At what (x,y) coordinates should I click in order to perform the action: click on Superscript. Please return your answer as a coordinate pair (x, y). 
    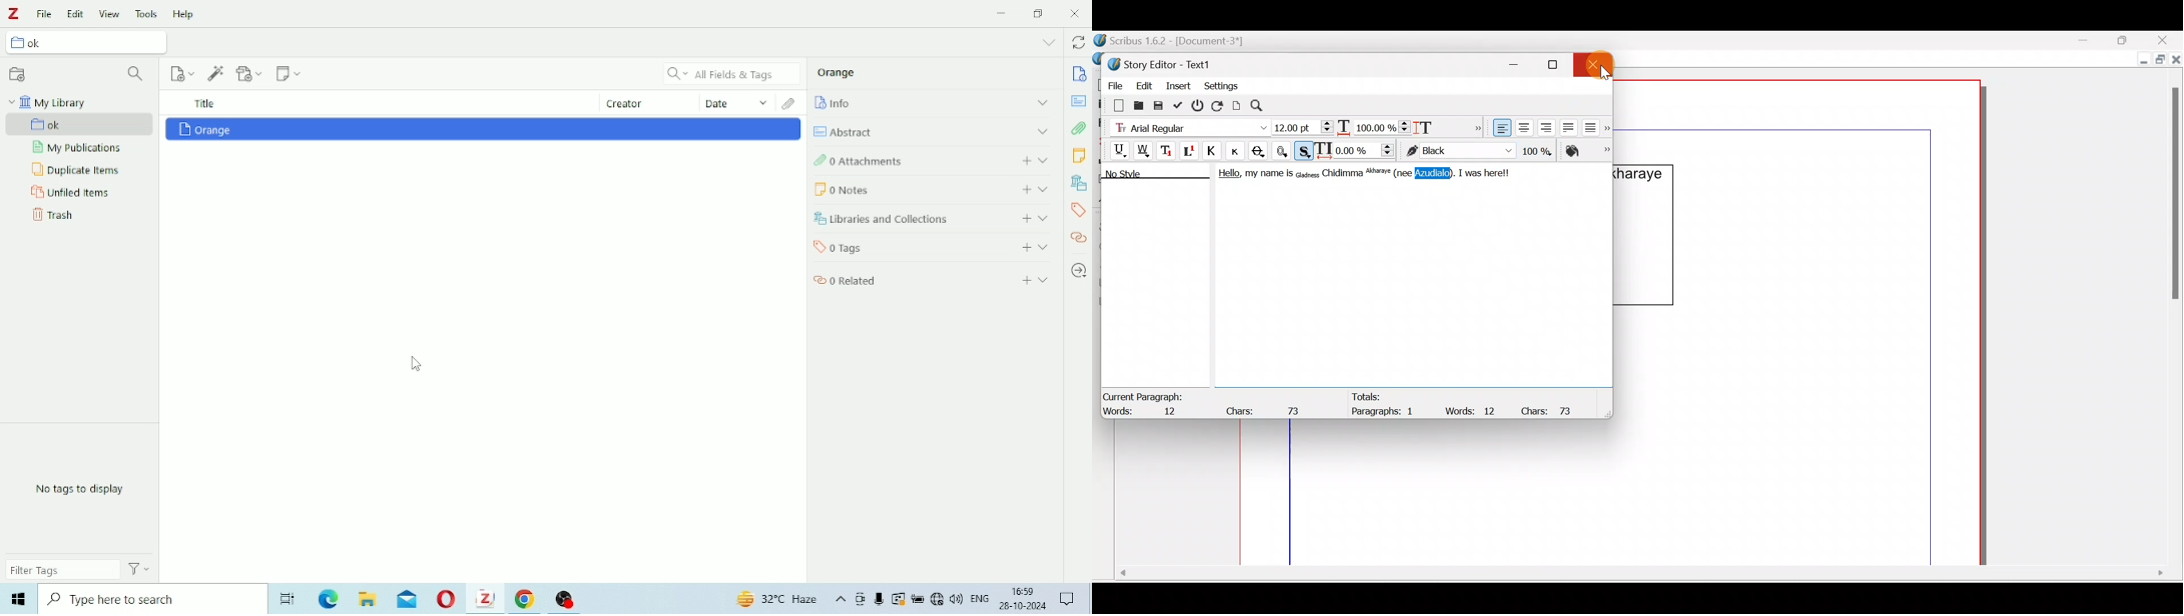
    Looking at the image, I should click on (1190, 152).